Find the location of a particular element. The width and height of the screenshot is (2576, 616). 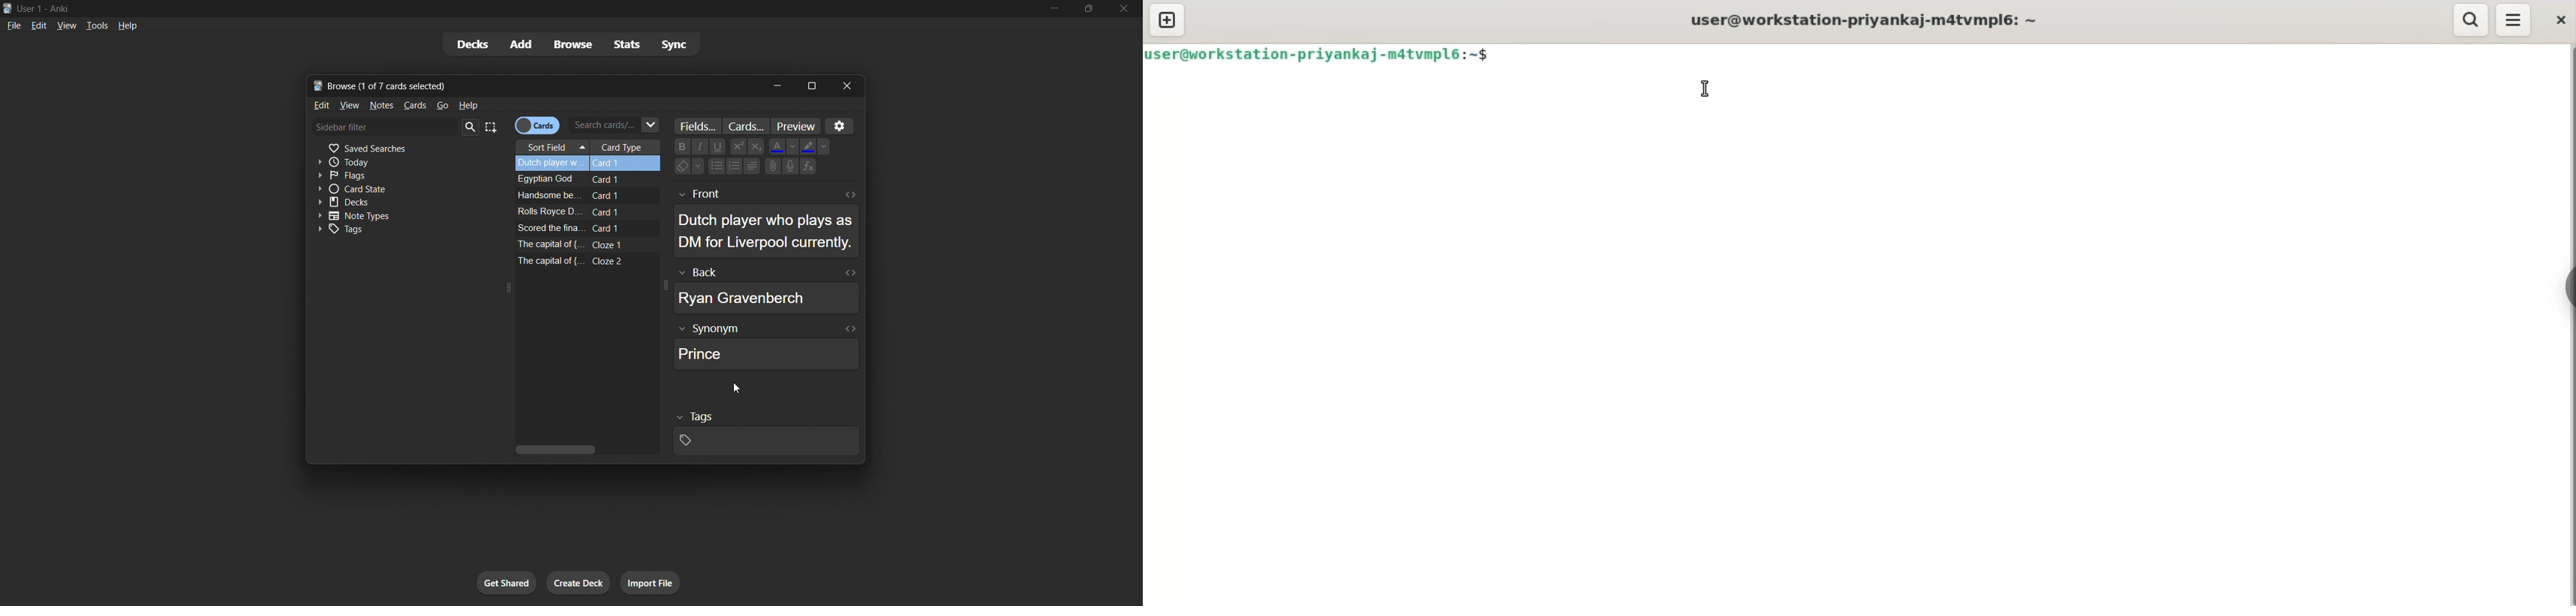

tags toggle is located at coordinates (398, 236).